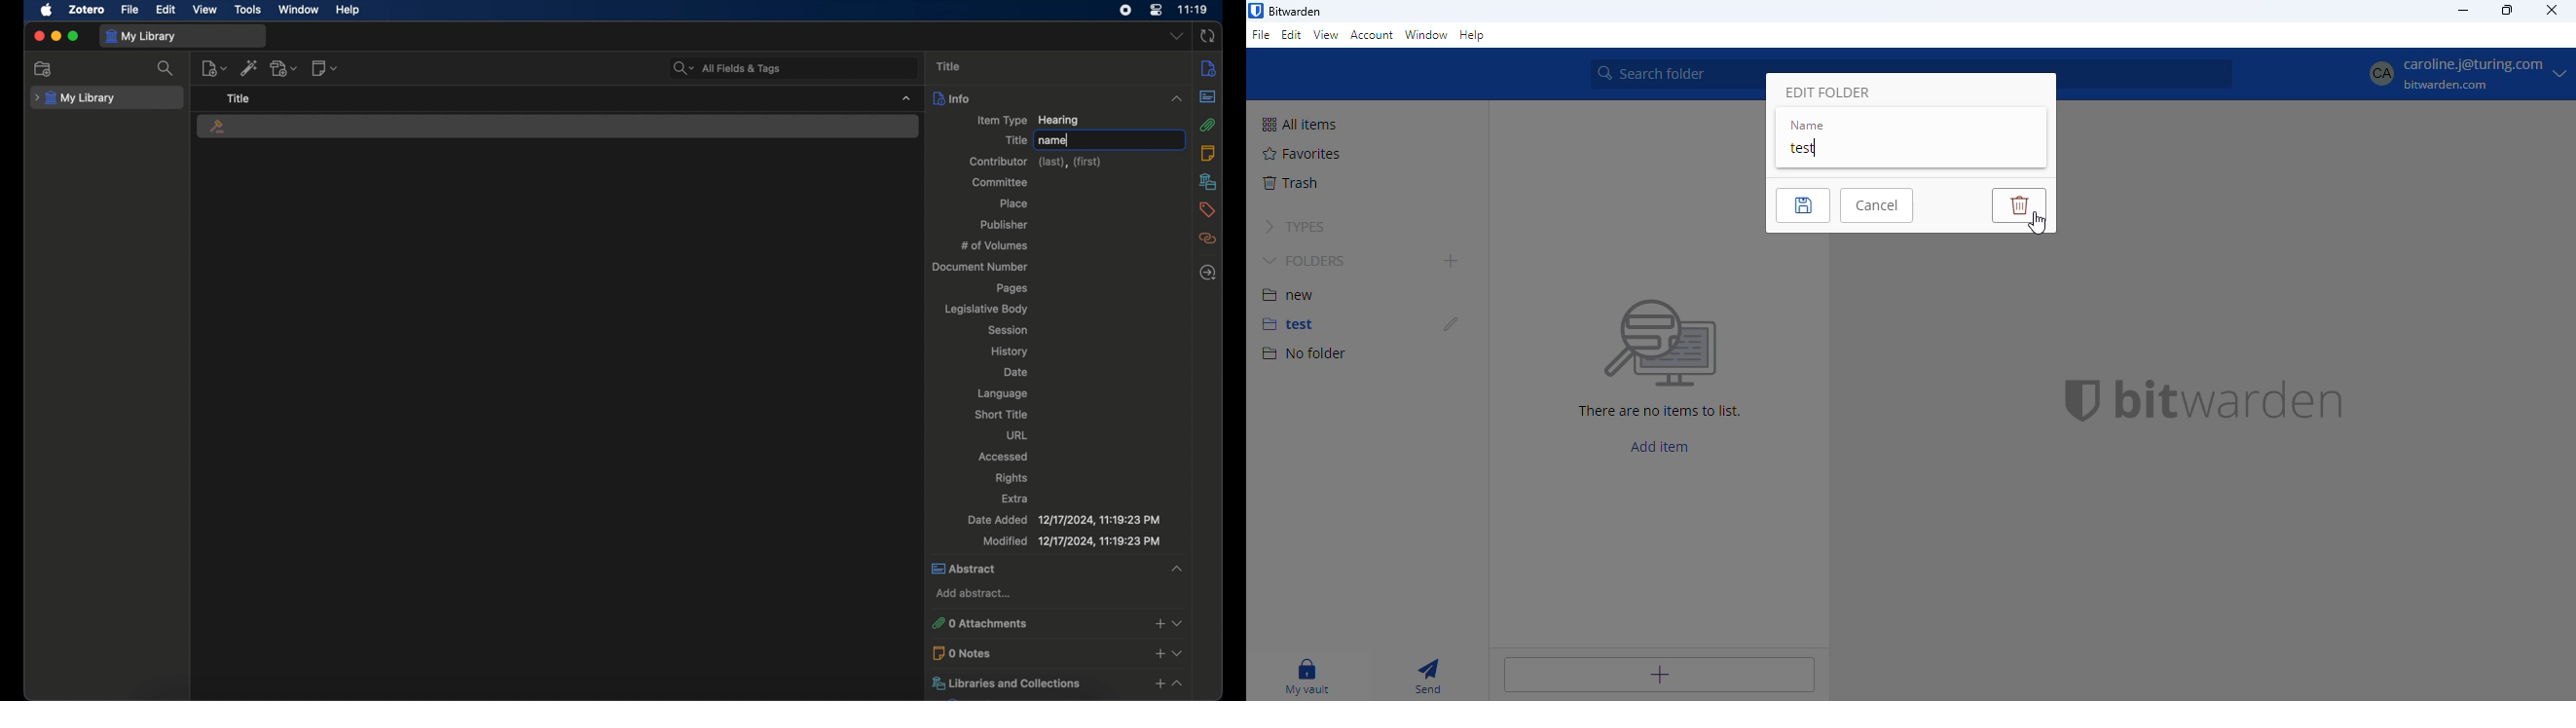 The image size is (2576, 728). I want to click on date, so click(1016, 373).